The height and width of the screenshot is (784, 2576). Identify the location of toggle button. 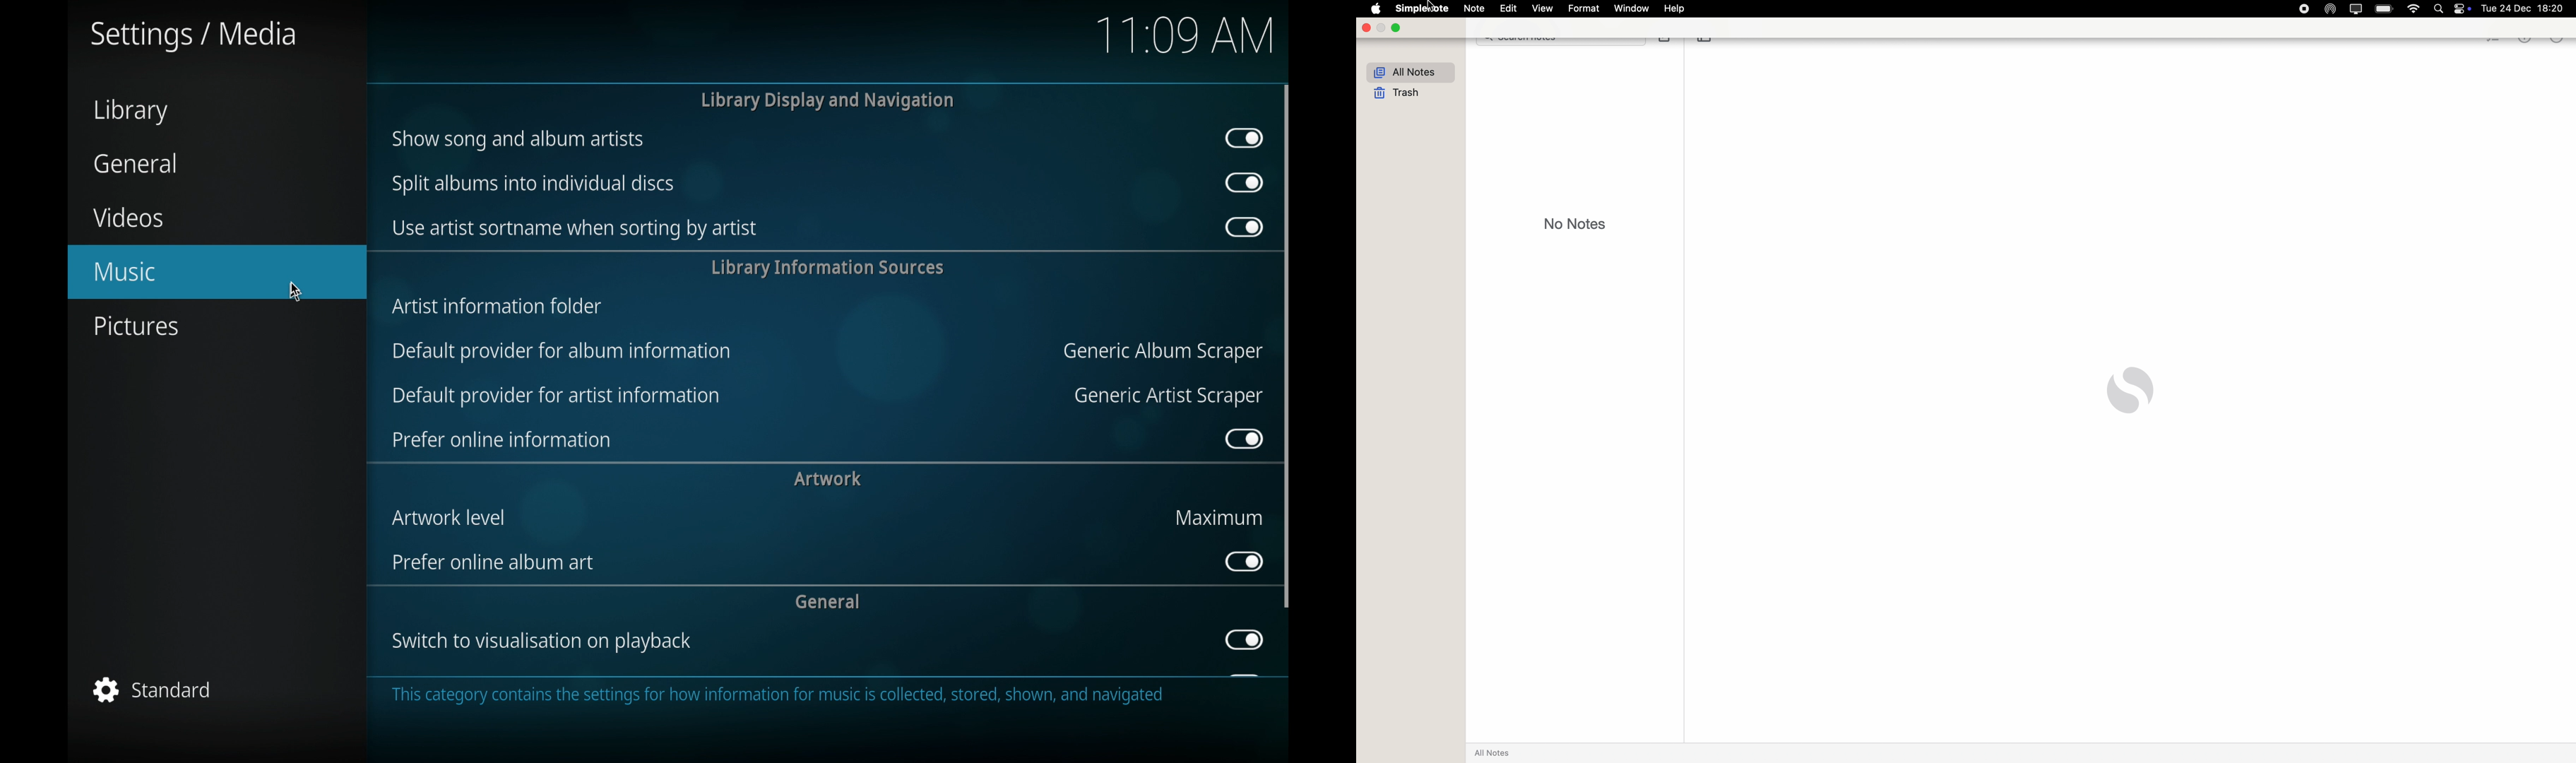
(1243, 227).